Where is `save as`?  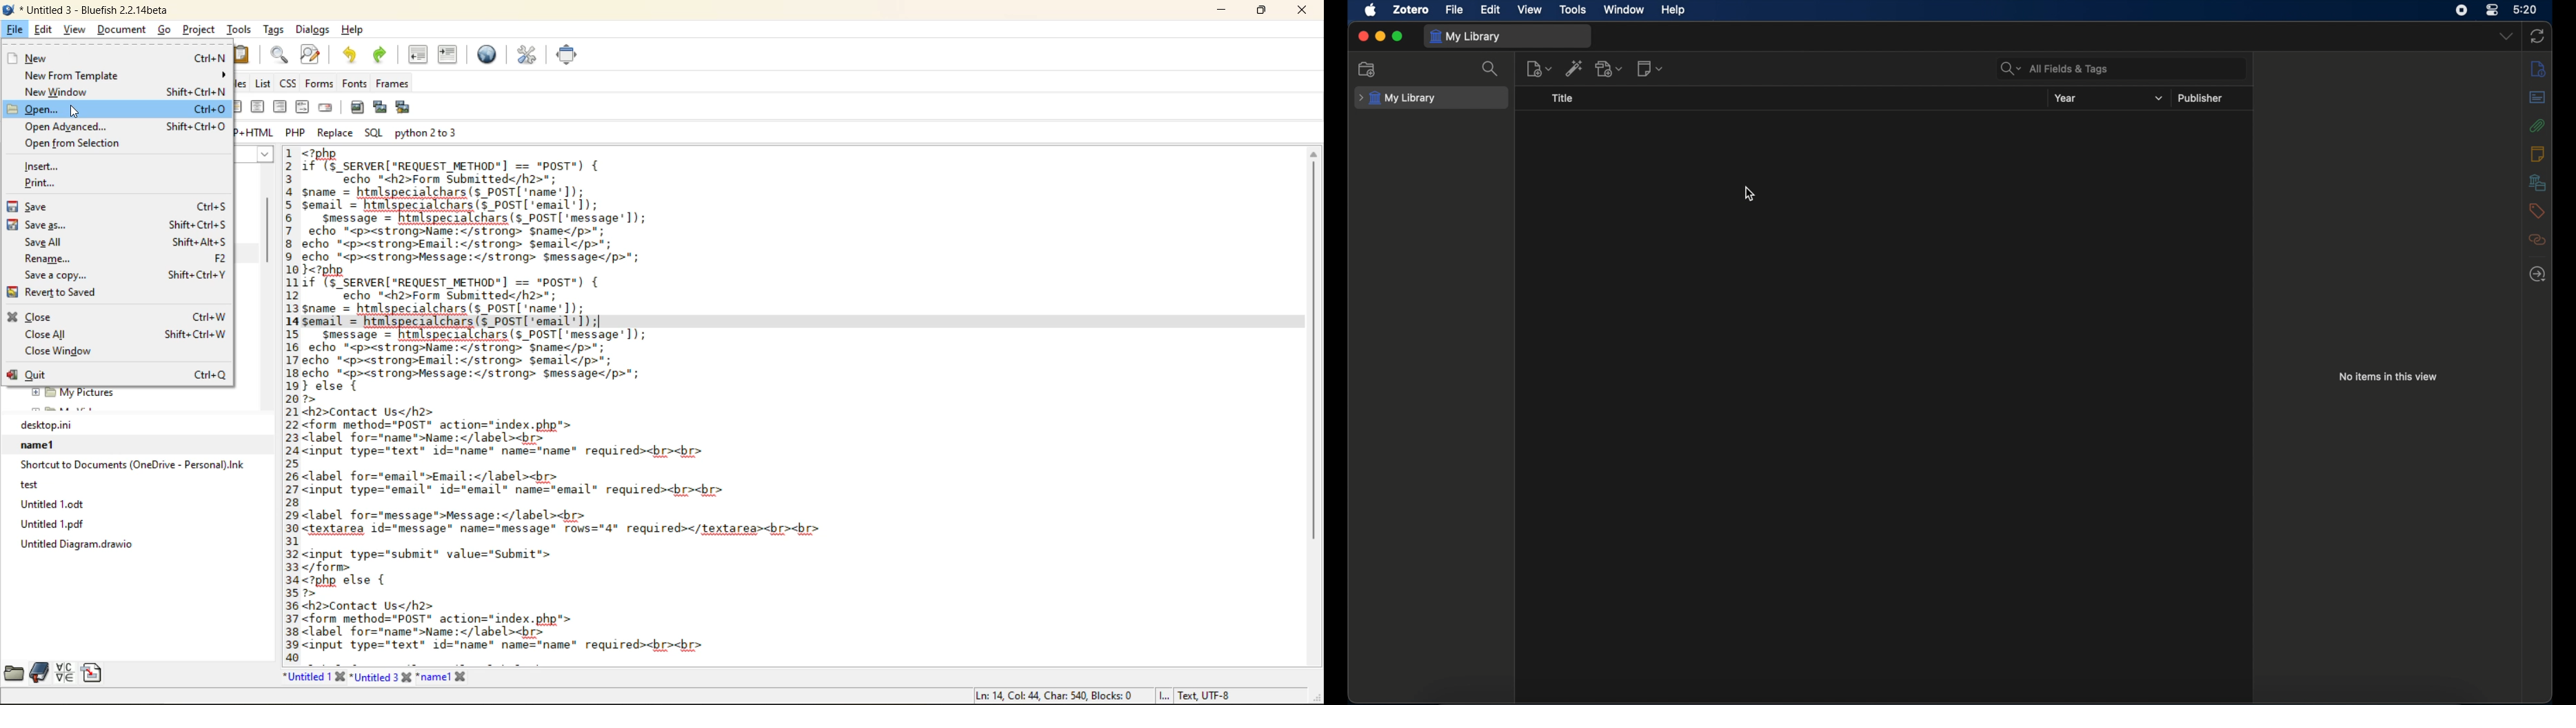 save as is located at coordinates (117, 225).